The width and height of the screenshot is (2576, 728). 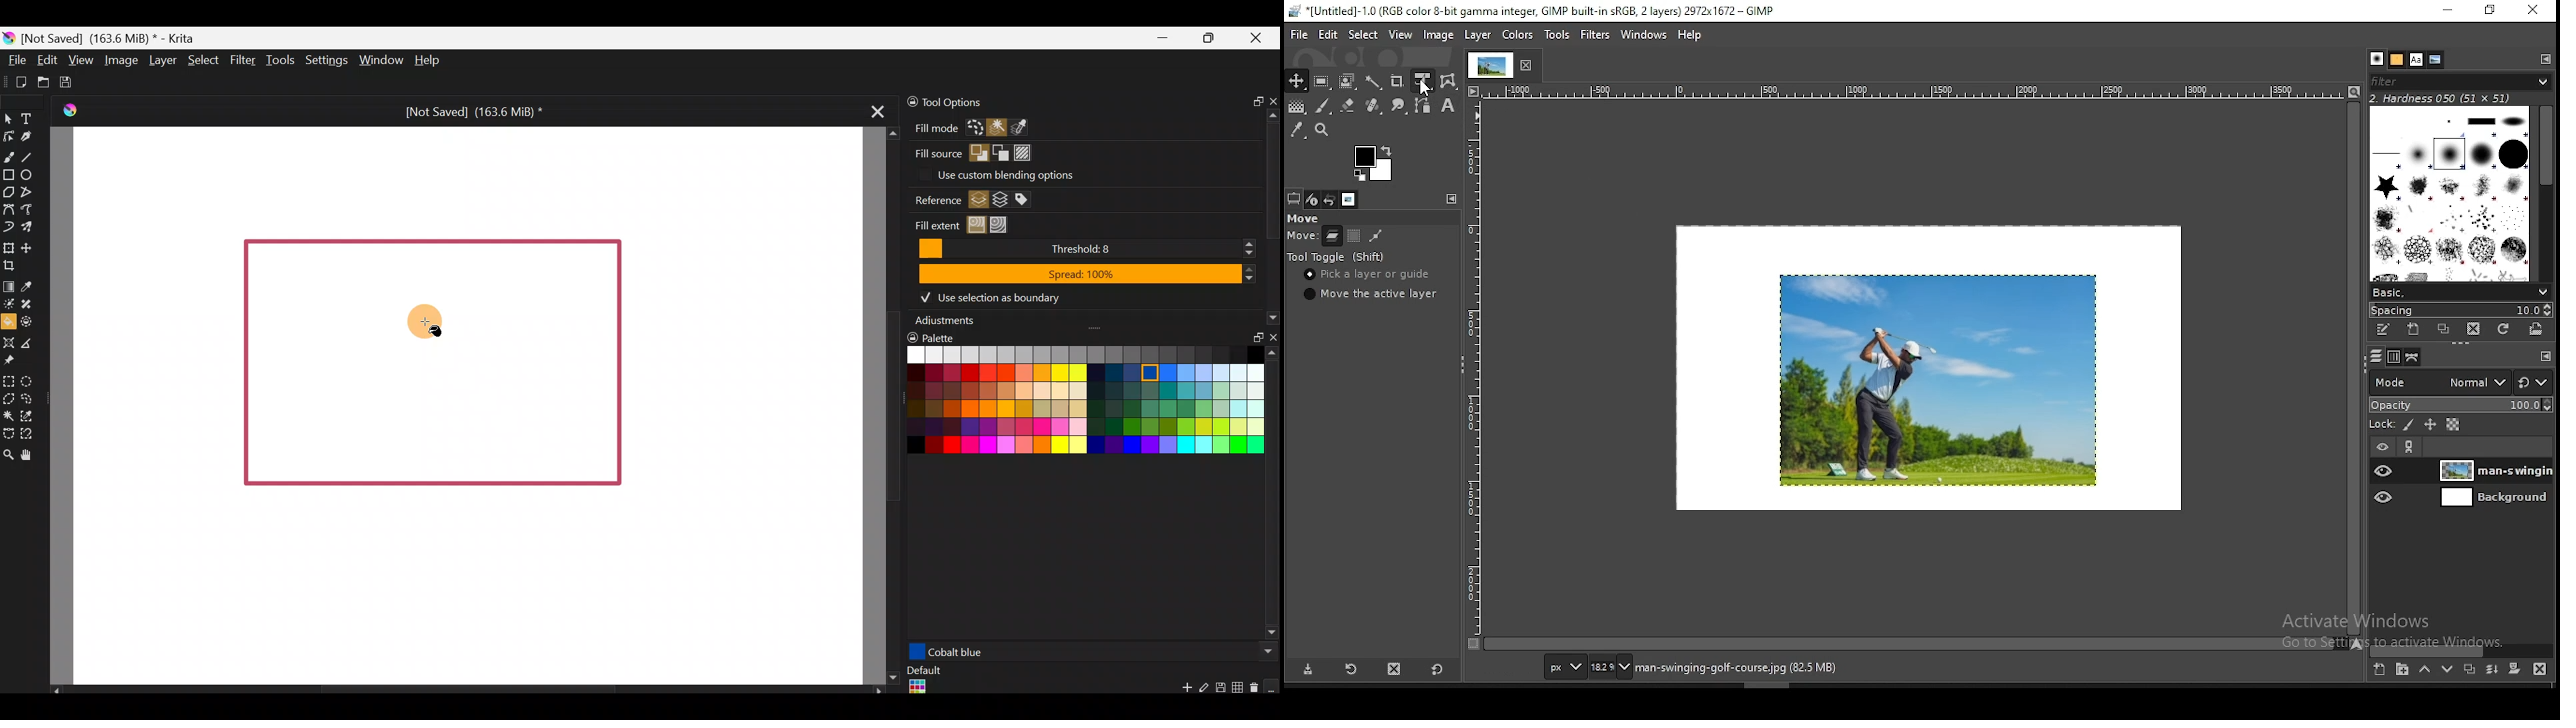 I want to click on lock alpha channel, so click(x=2452, y=426).